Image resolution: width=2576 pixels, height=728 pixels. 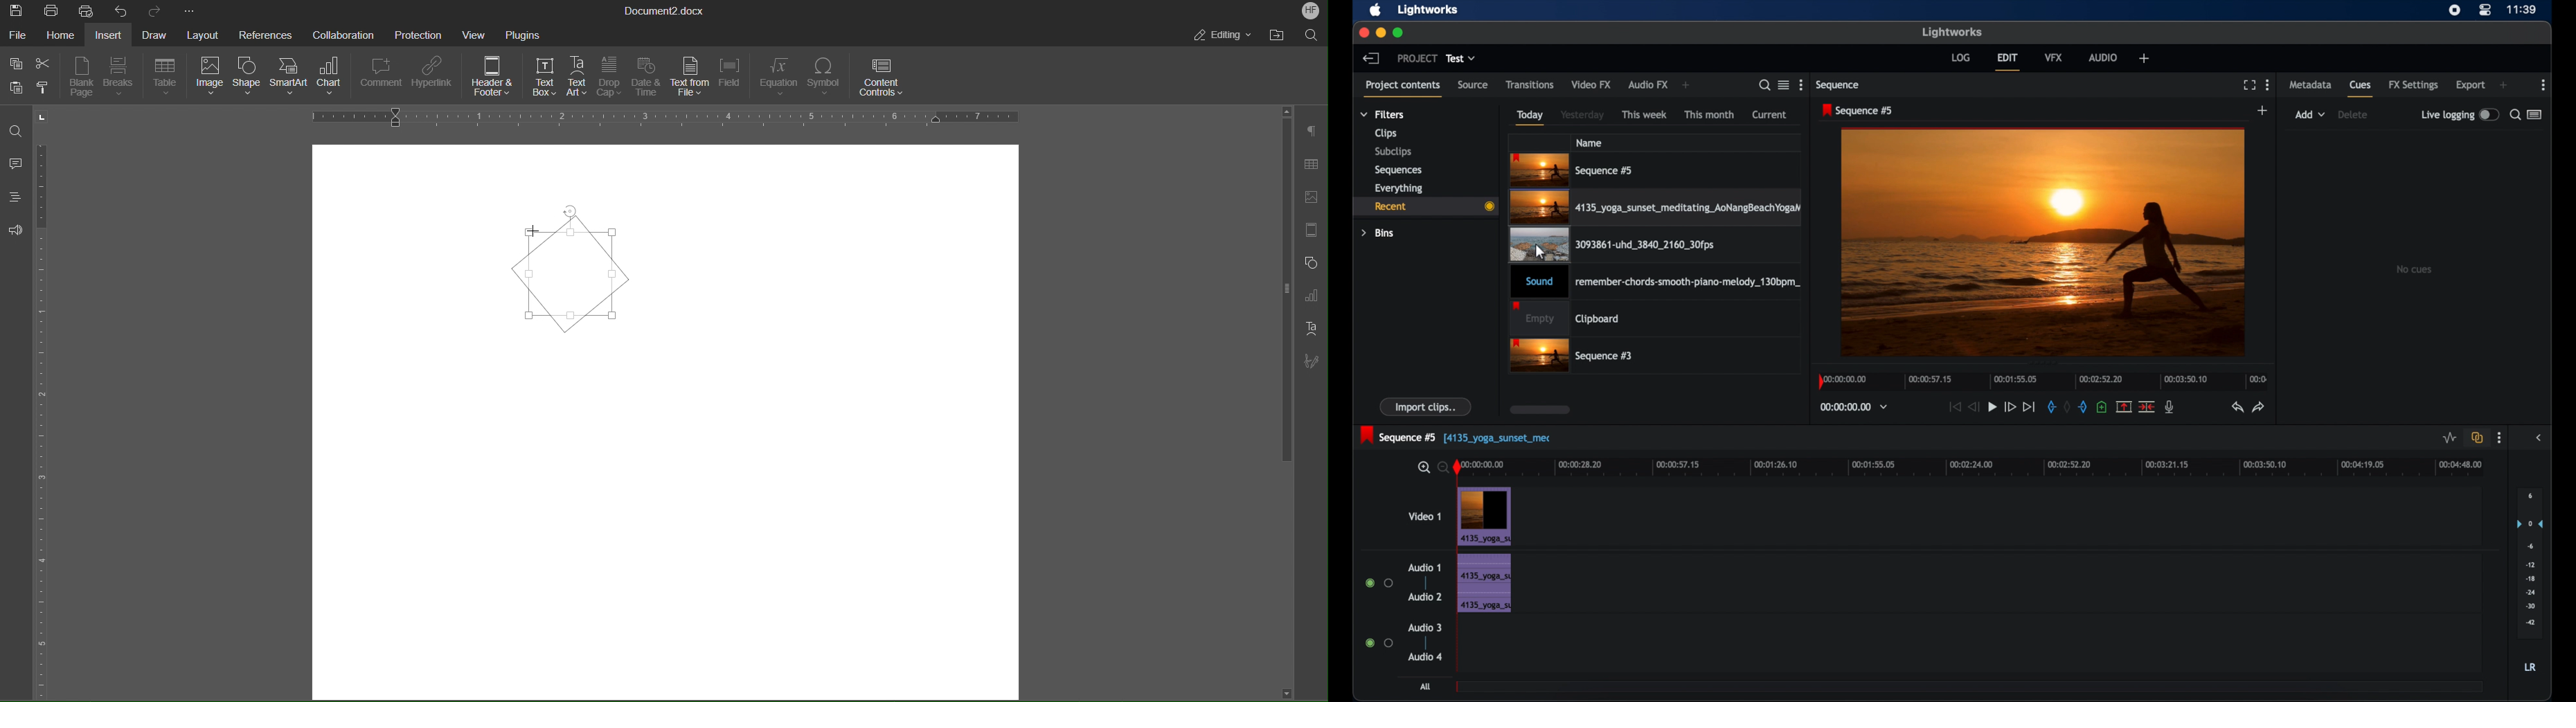 What do you see at coordinates (1653, 282) in the screenshot?
I see `audio clip` at bounding box center [1653, 282].